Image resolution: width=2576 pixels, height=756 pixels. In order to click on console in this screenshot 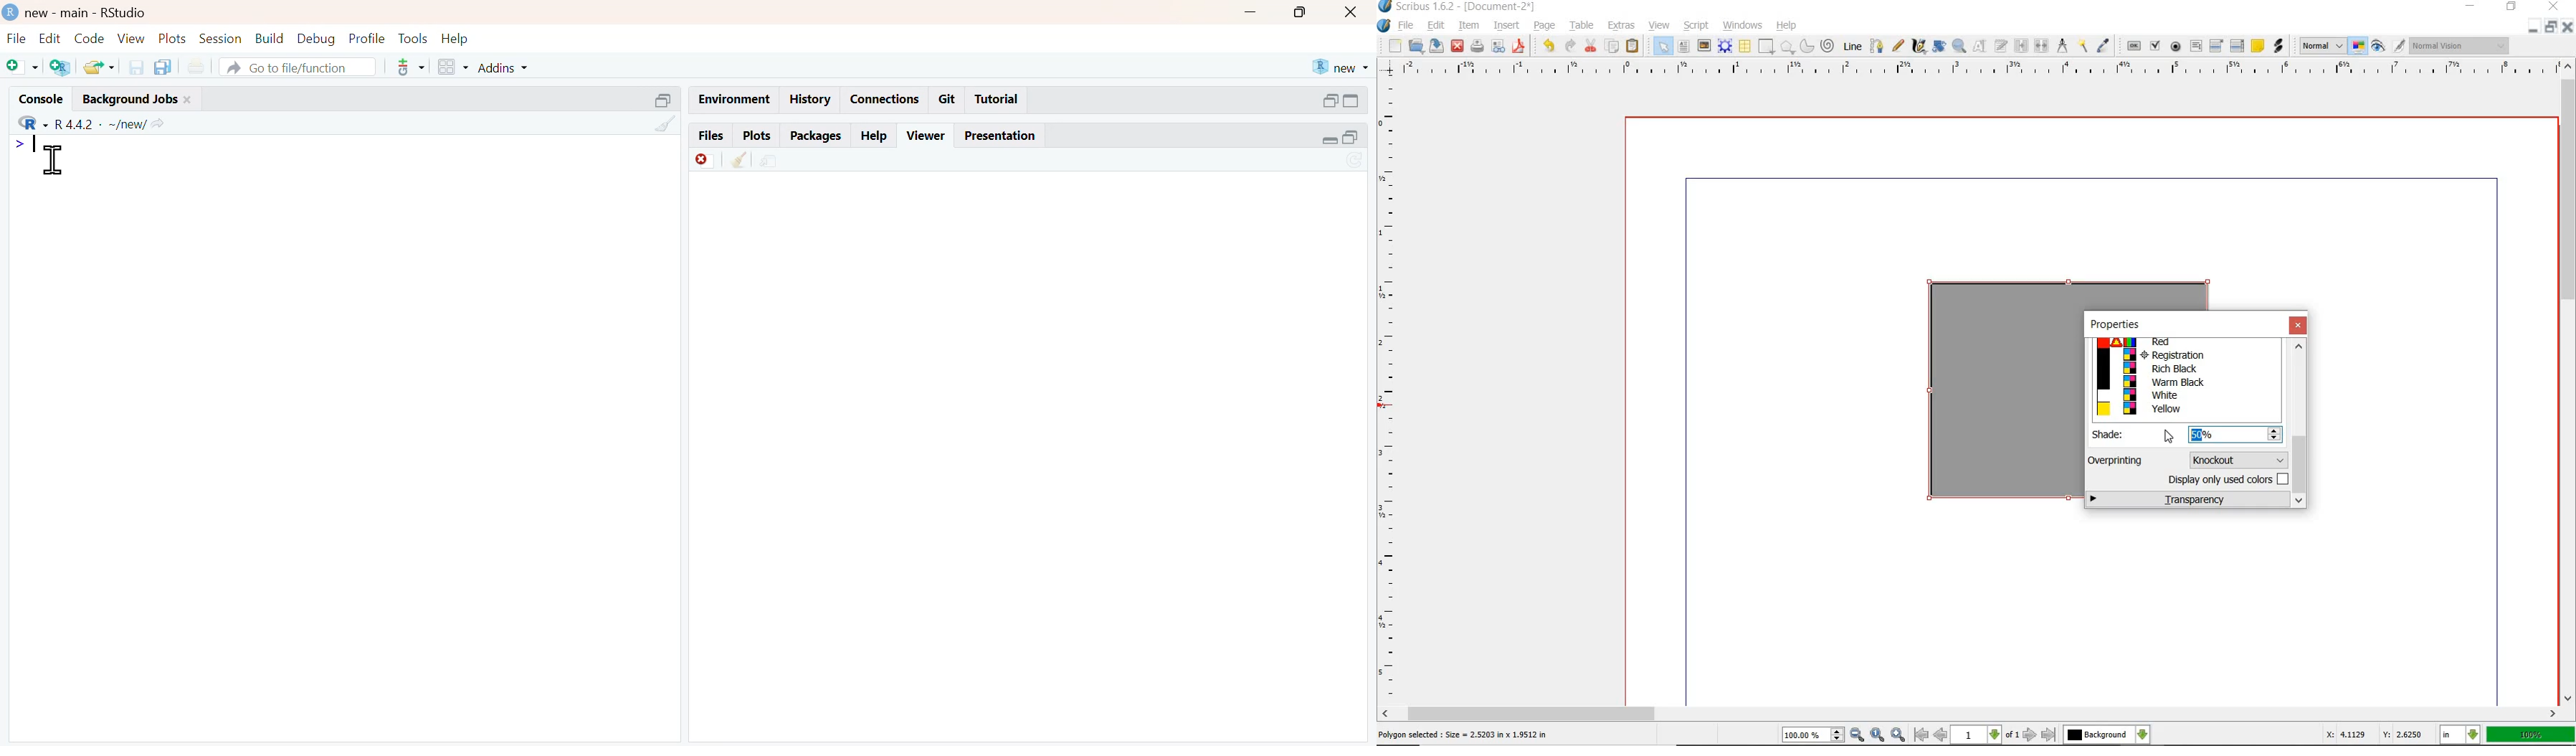, I will do `click(43, 98)`.